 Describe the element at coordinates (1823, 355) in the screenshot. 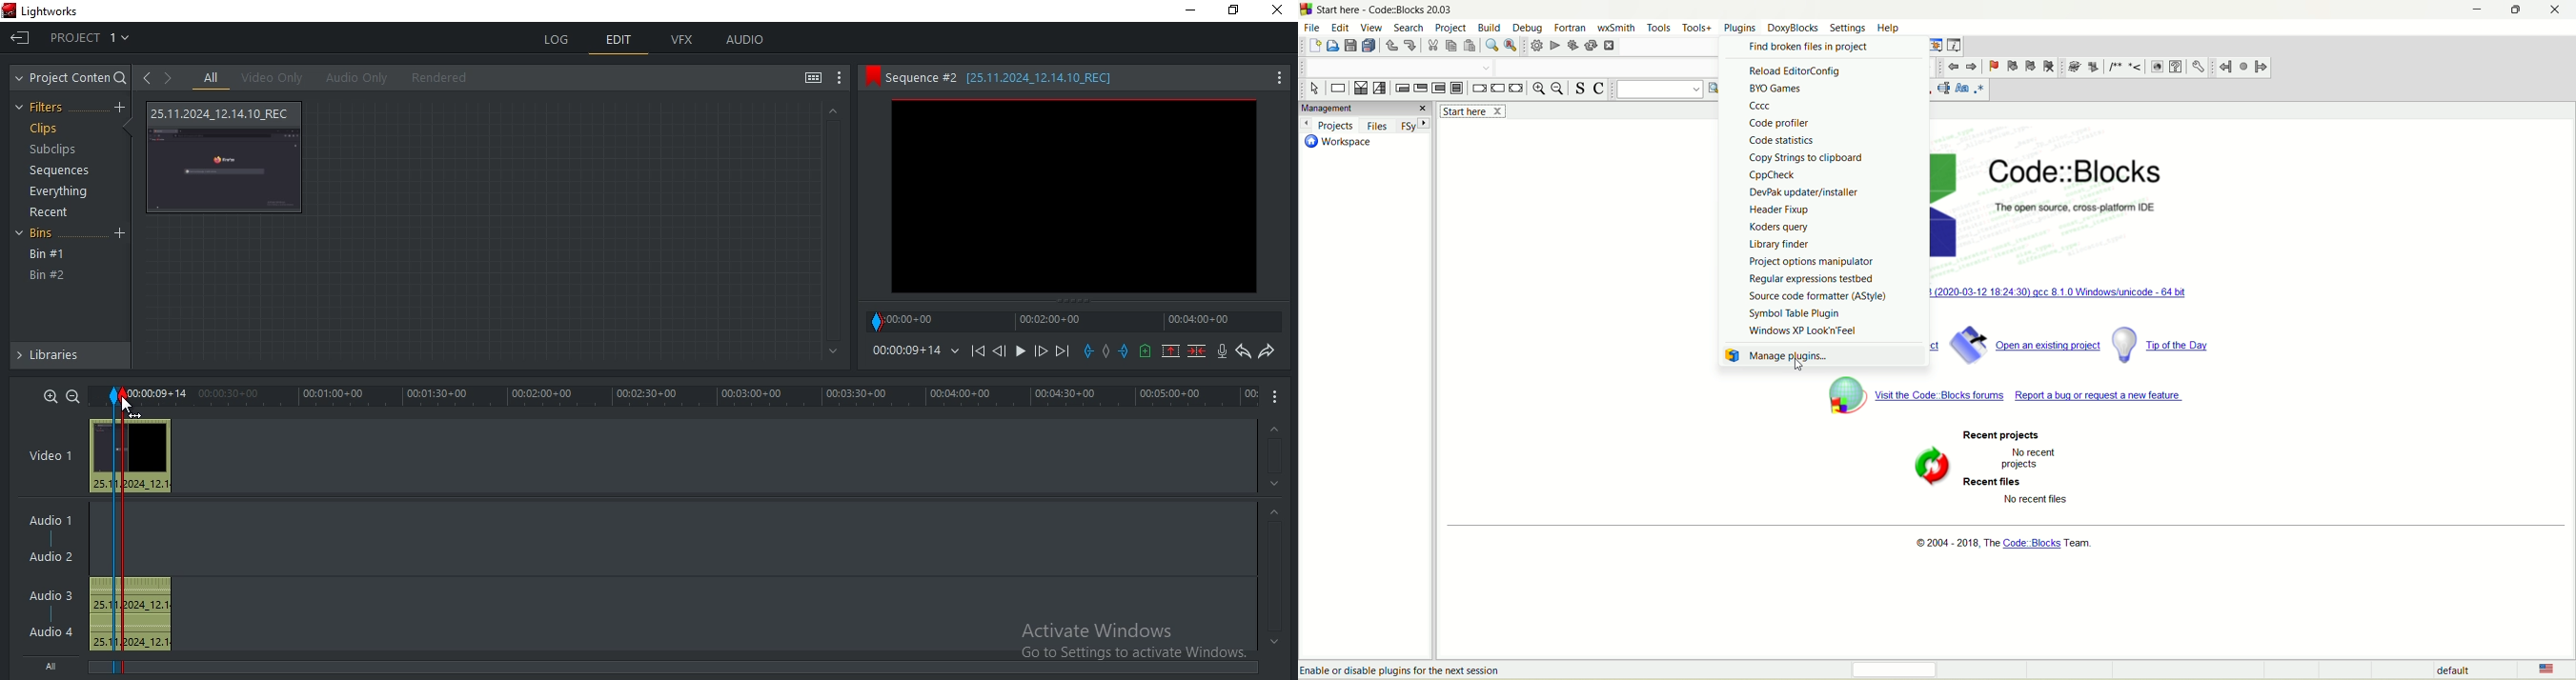

I see `manage plugins` at that location.